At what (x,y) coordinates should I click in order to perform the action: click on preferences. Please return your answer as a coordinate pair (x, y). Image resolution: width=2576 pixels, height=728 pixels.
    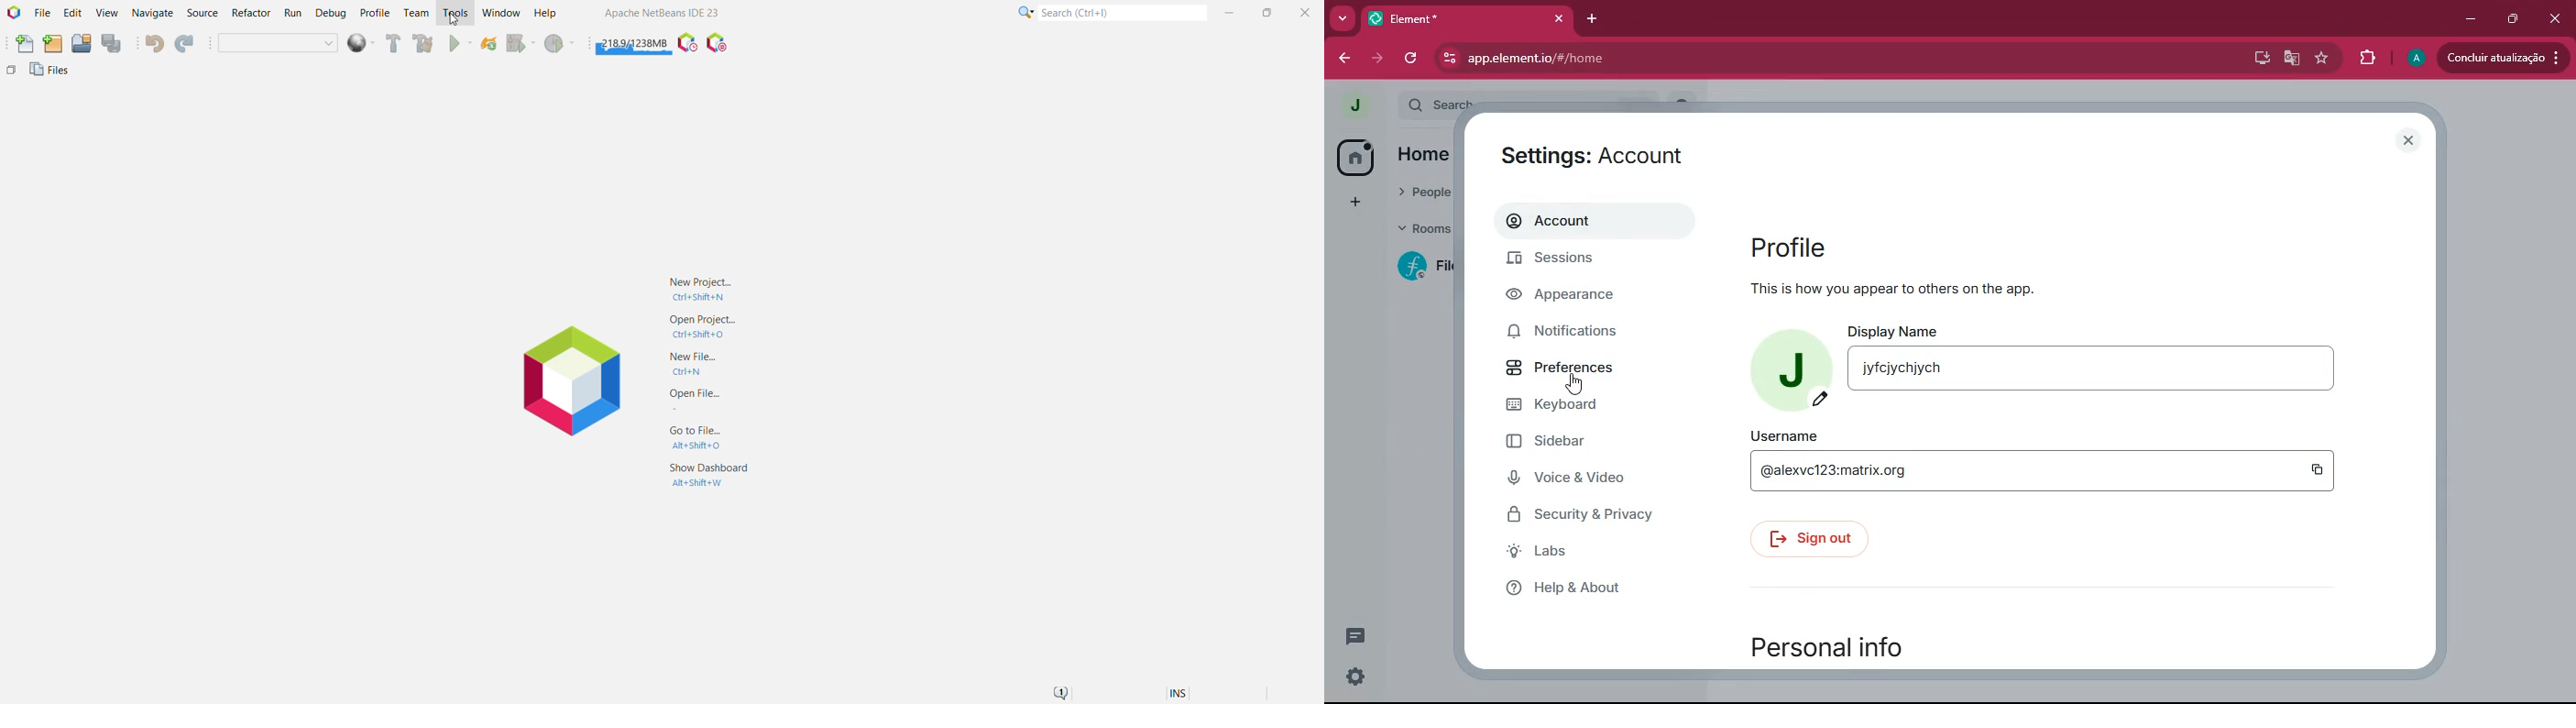
    Looking at the image, I should click on (1570, 366).